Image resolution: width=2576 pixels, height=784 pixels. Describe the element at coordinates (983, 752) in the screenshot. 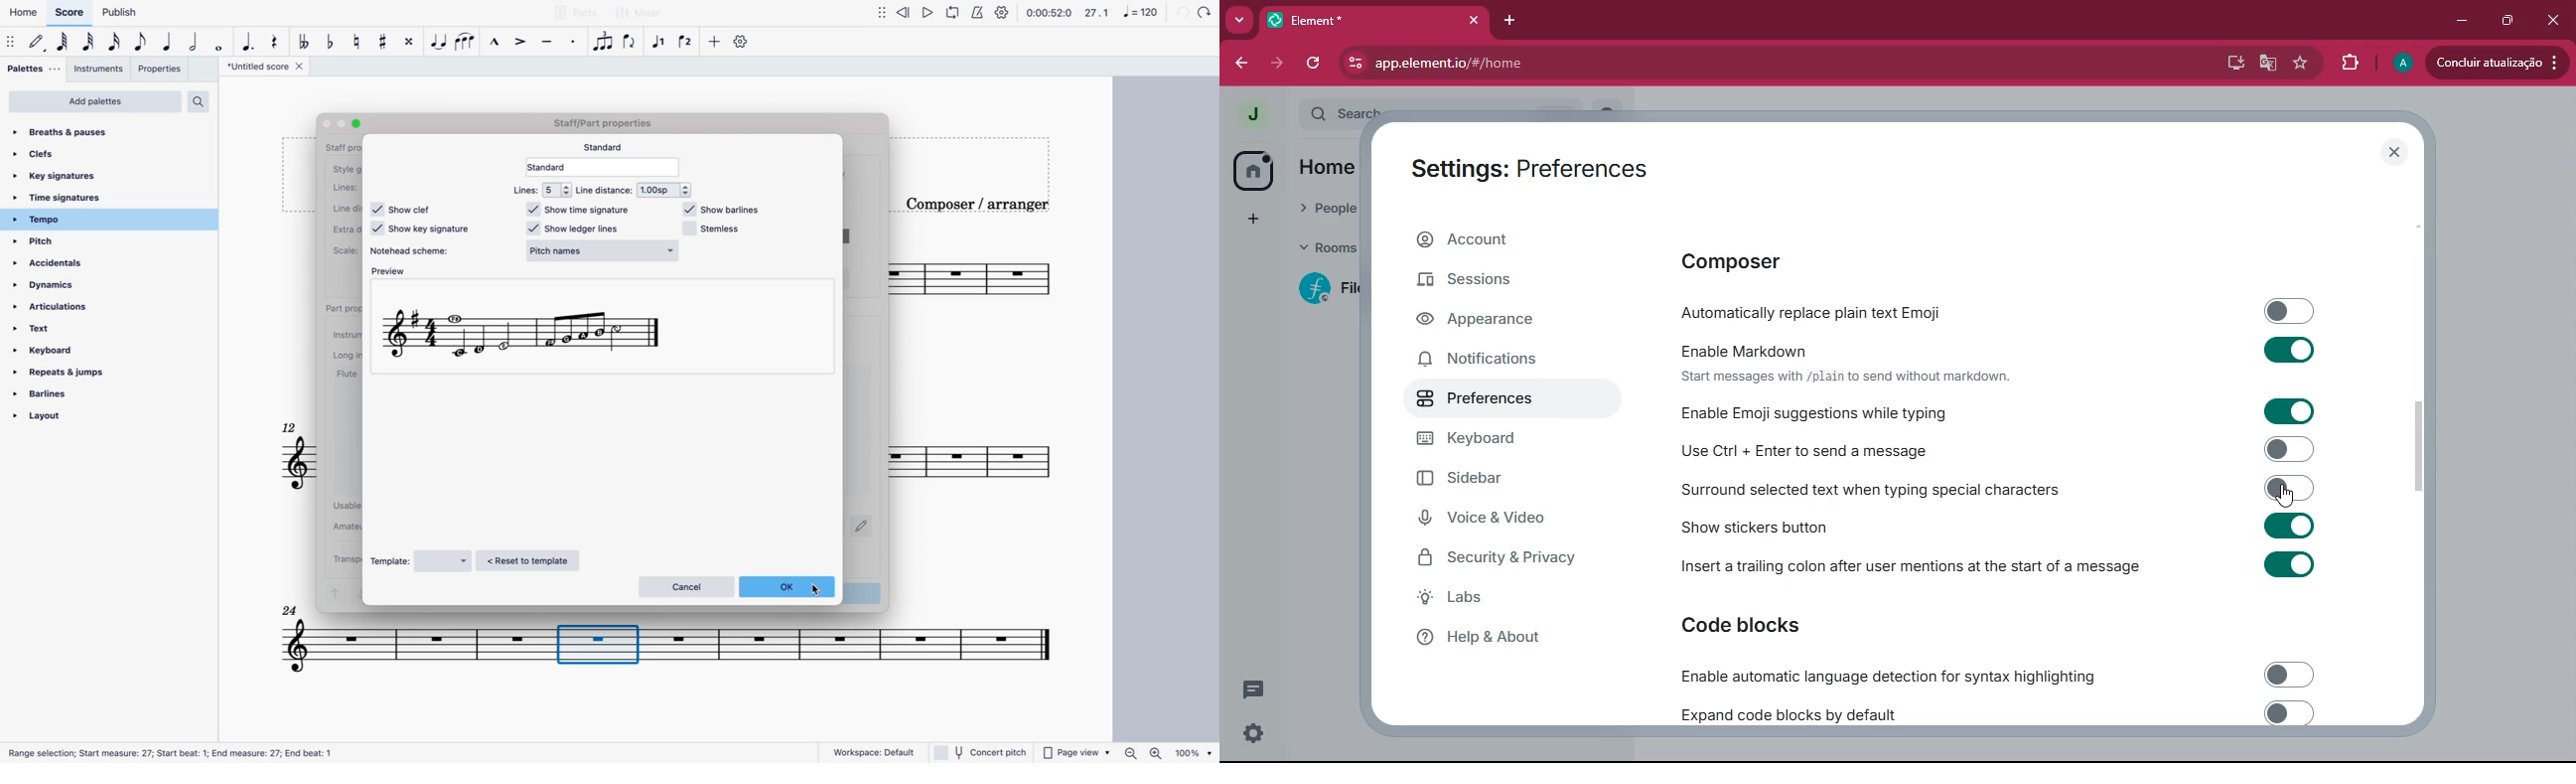

I see `concert pitch` at that location.